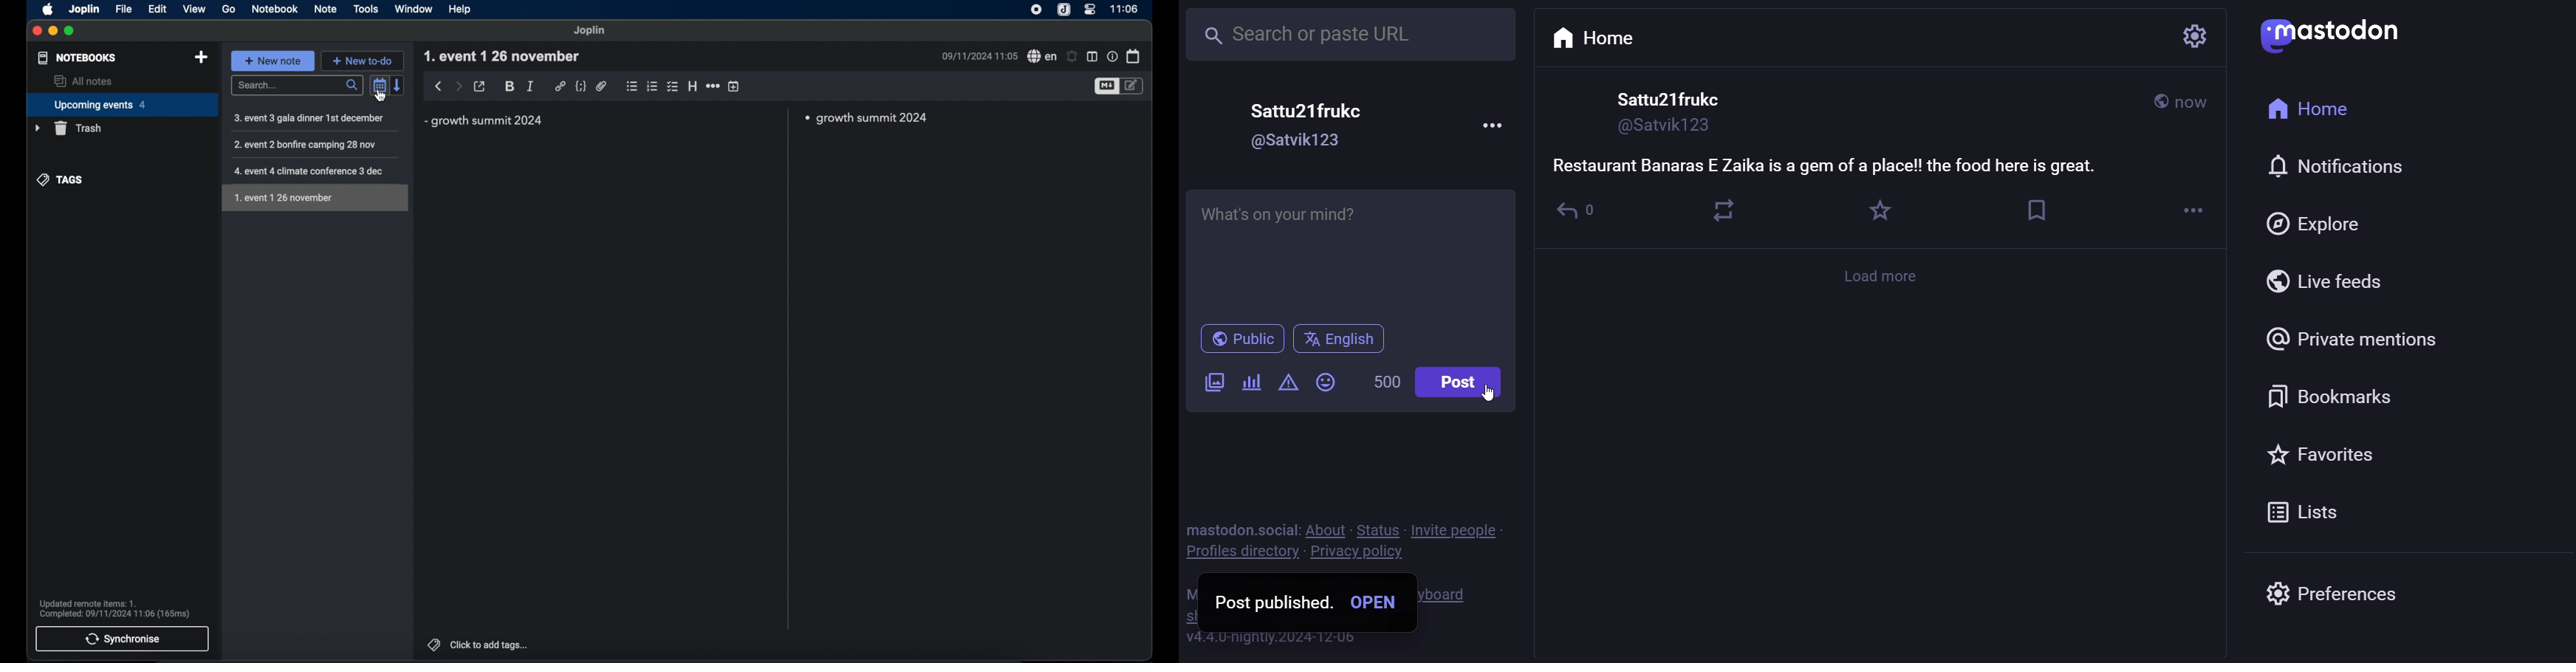 The height and width of the screenshot is (672, 2576). What do you see at coordinates (118, 104) in the screenshot?
I see `upcoming events 4` at bounding box center [118, 104].